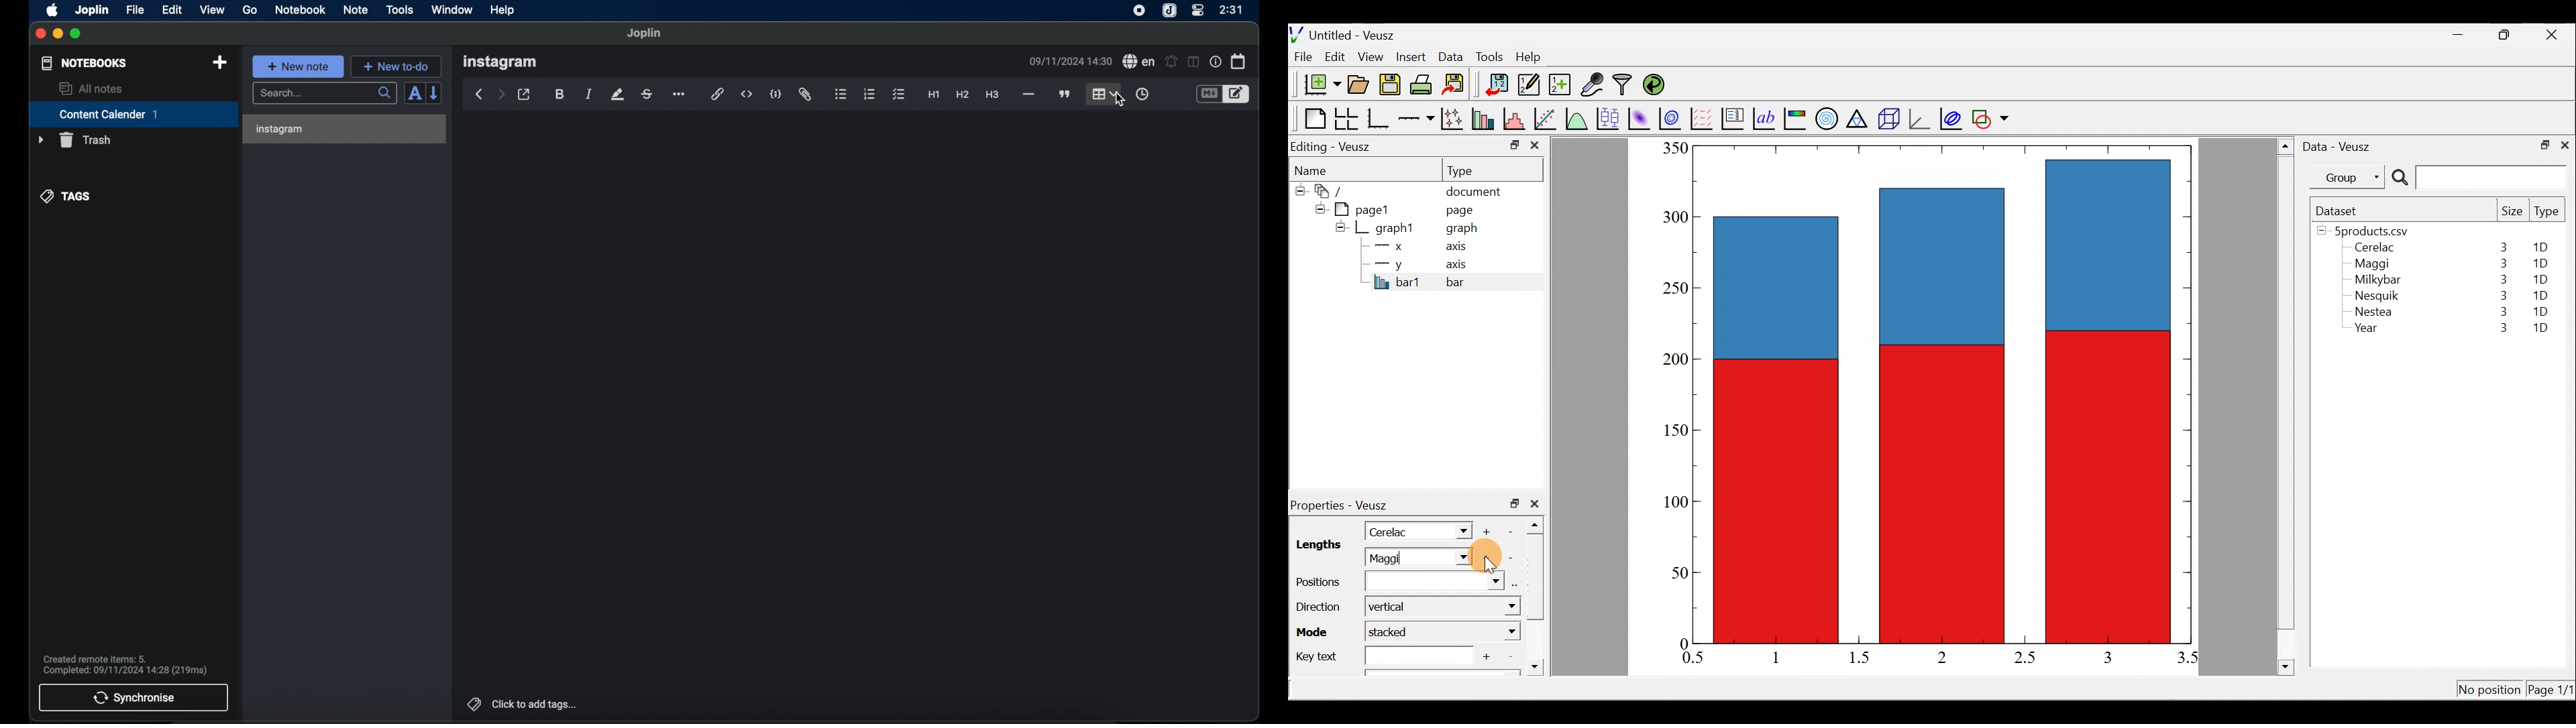 The image size is (2576, 728). I want to click on toggle editor layout, so click(1193, 62).